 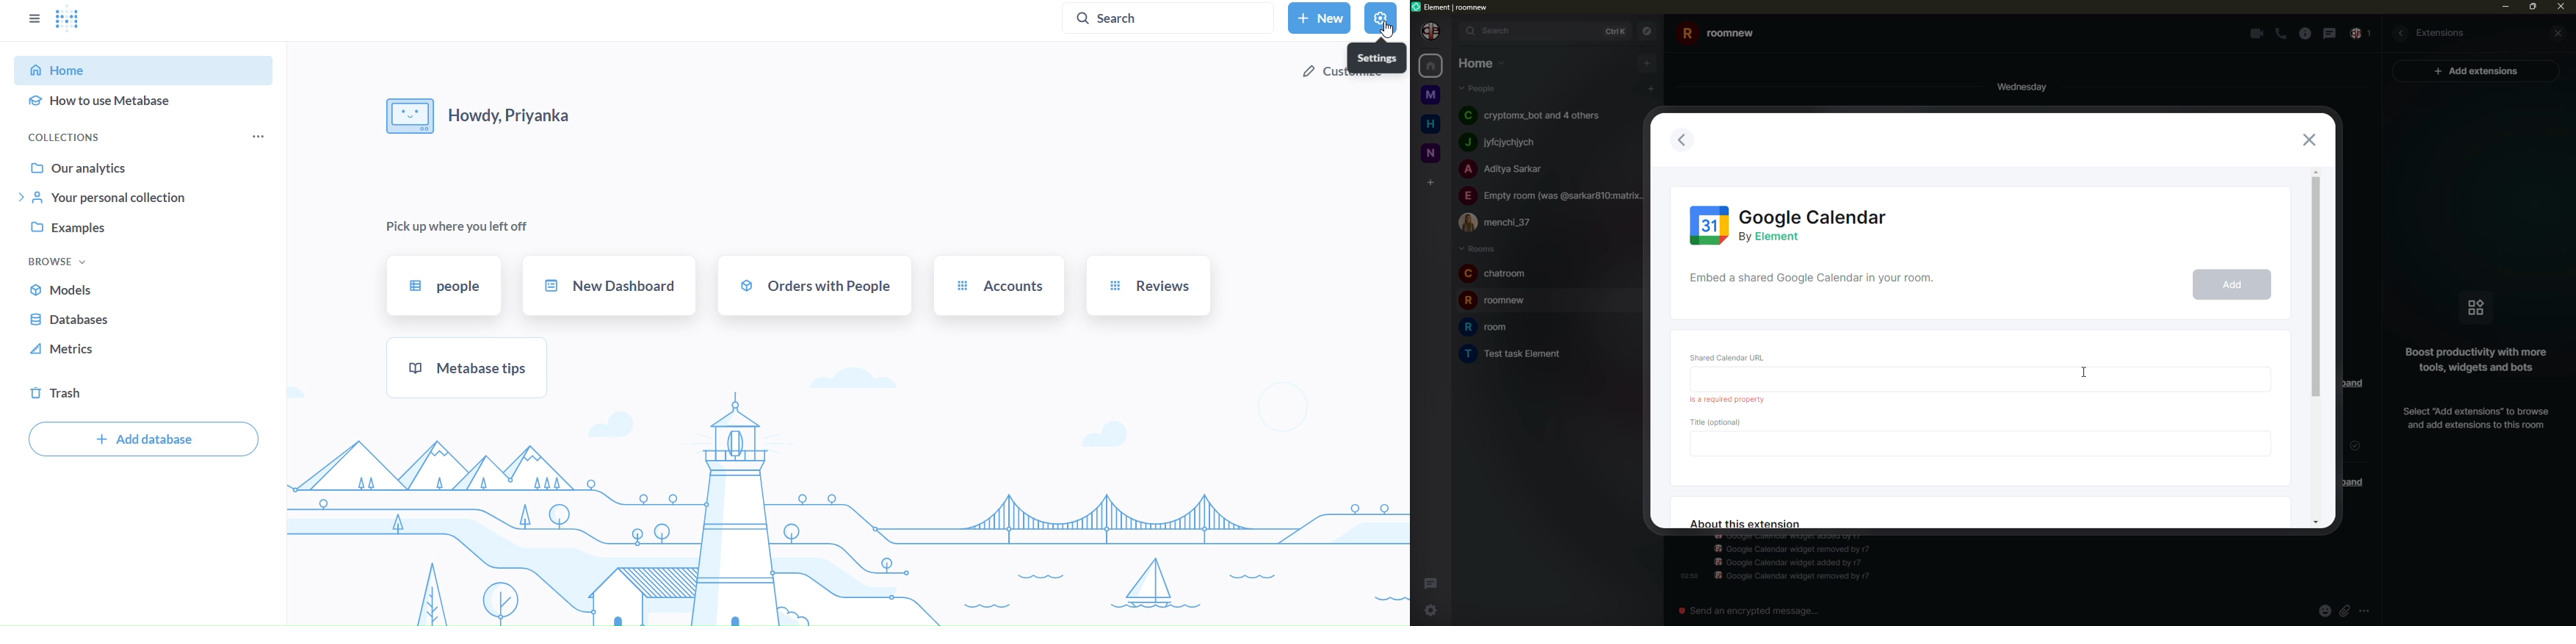 I want to click on inbox, so click(x=2362, y=34).